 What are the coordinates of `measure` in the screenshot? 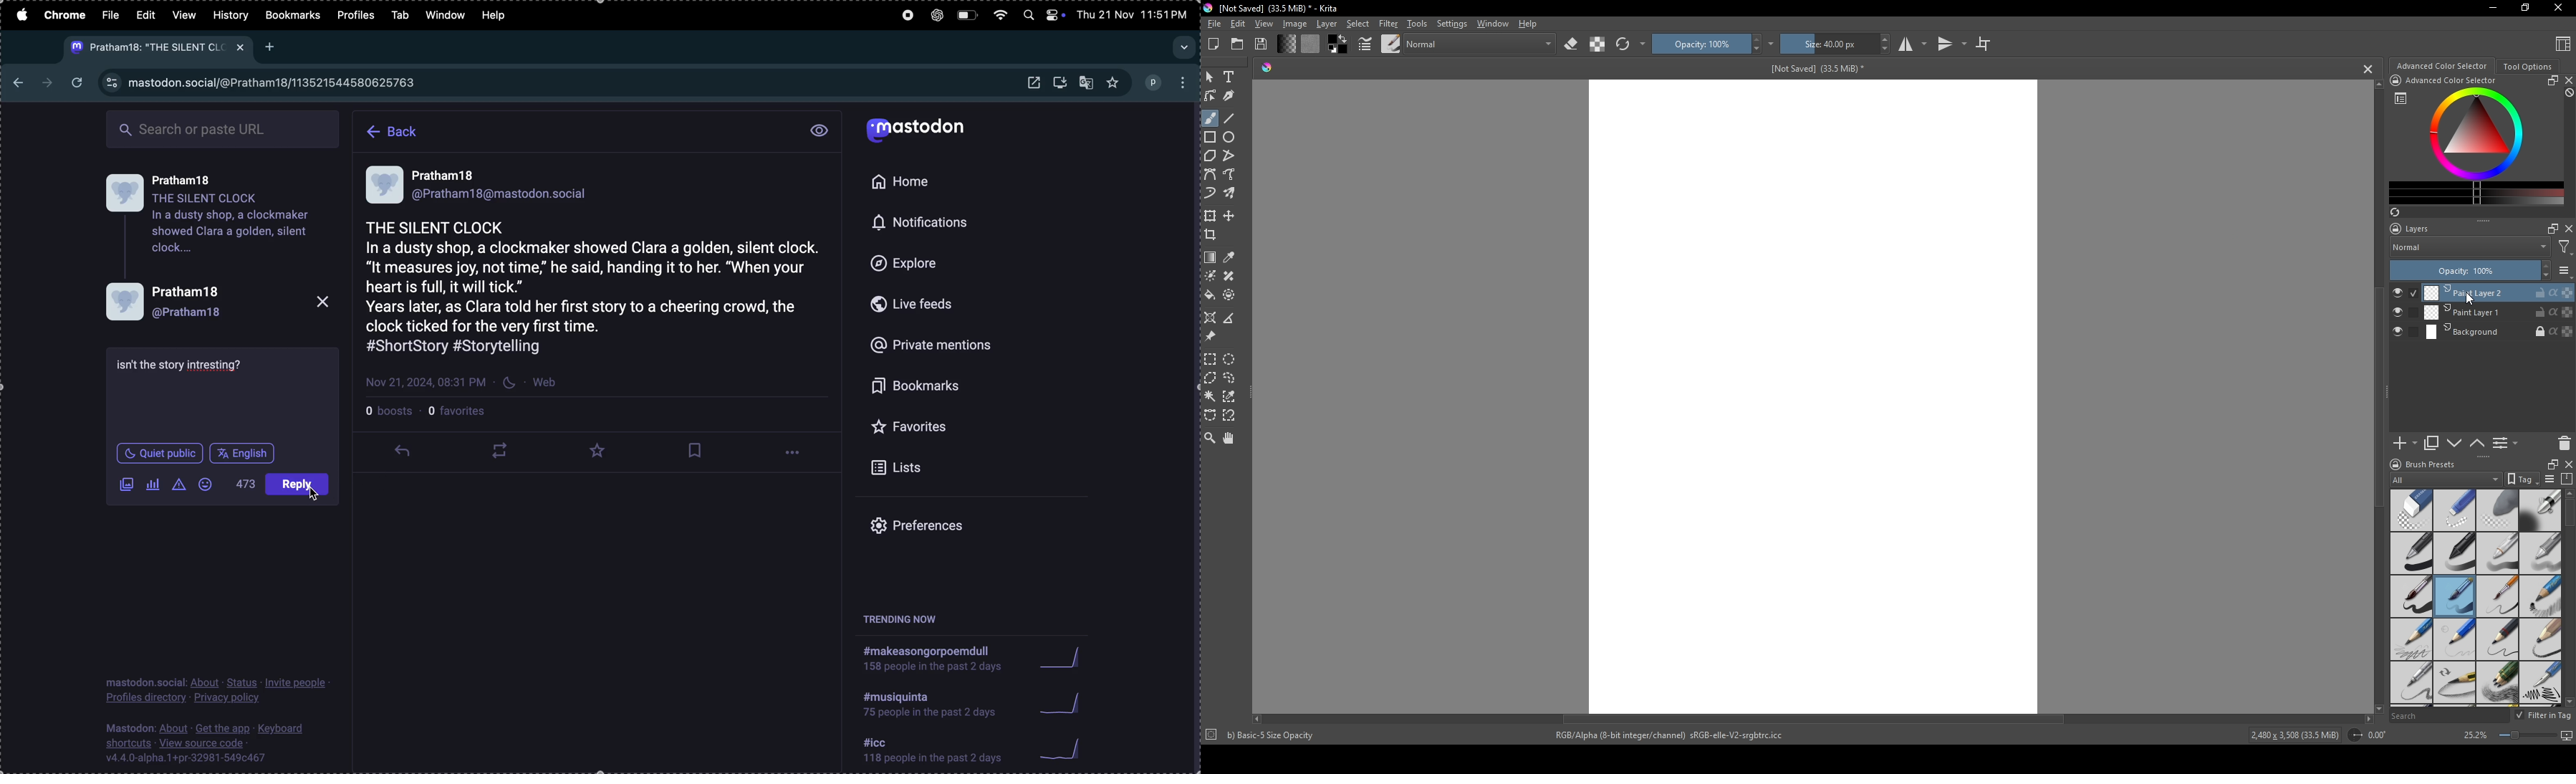 It's located at (1232, 318).